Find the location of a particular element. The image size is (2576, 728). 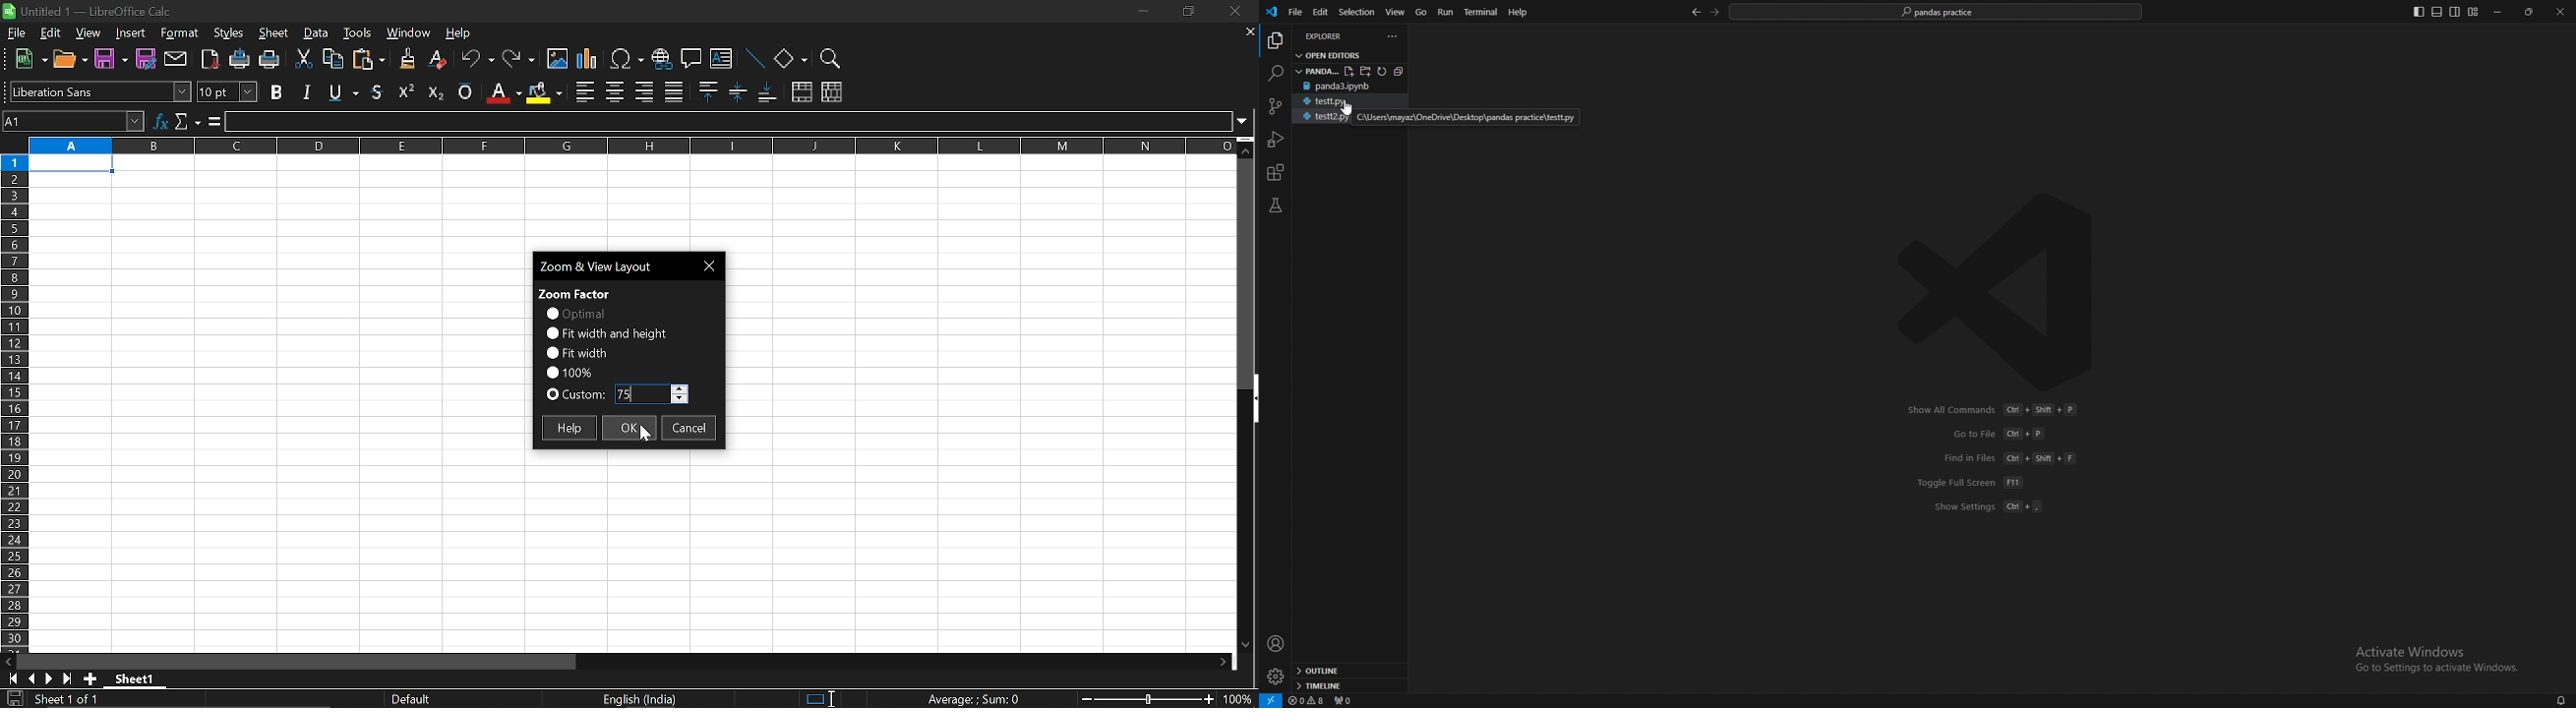

view is located at coordinates (90, 34).